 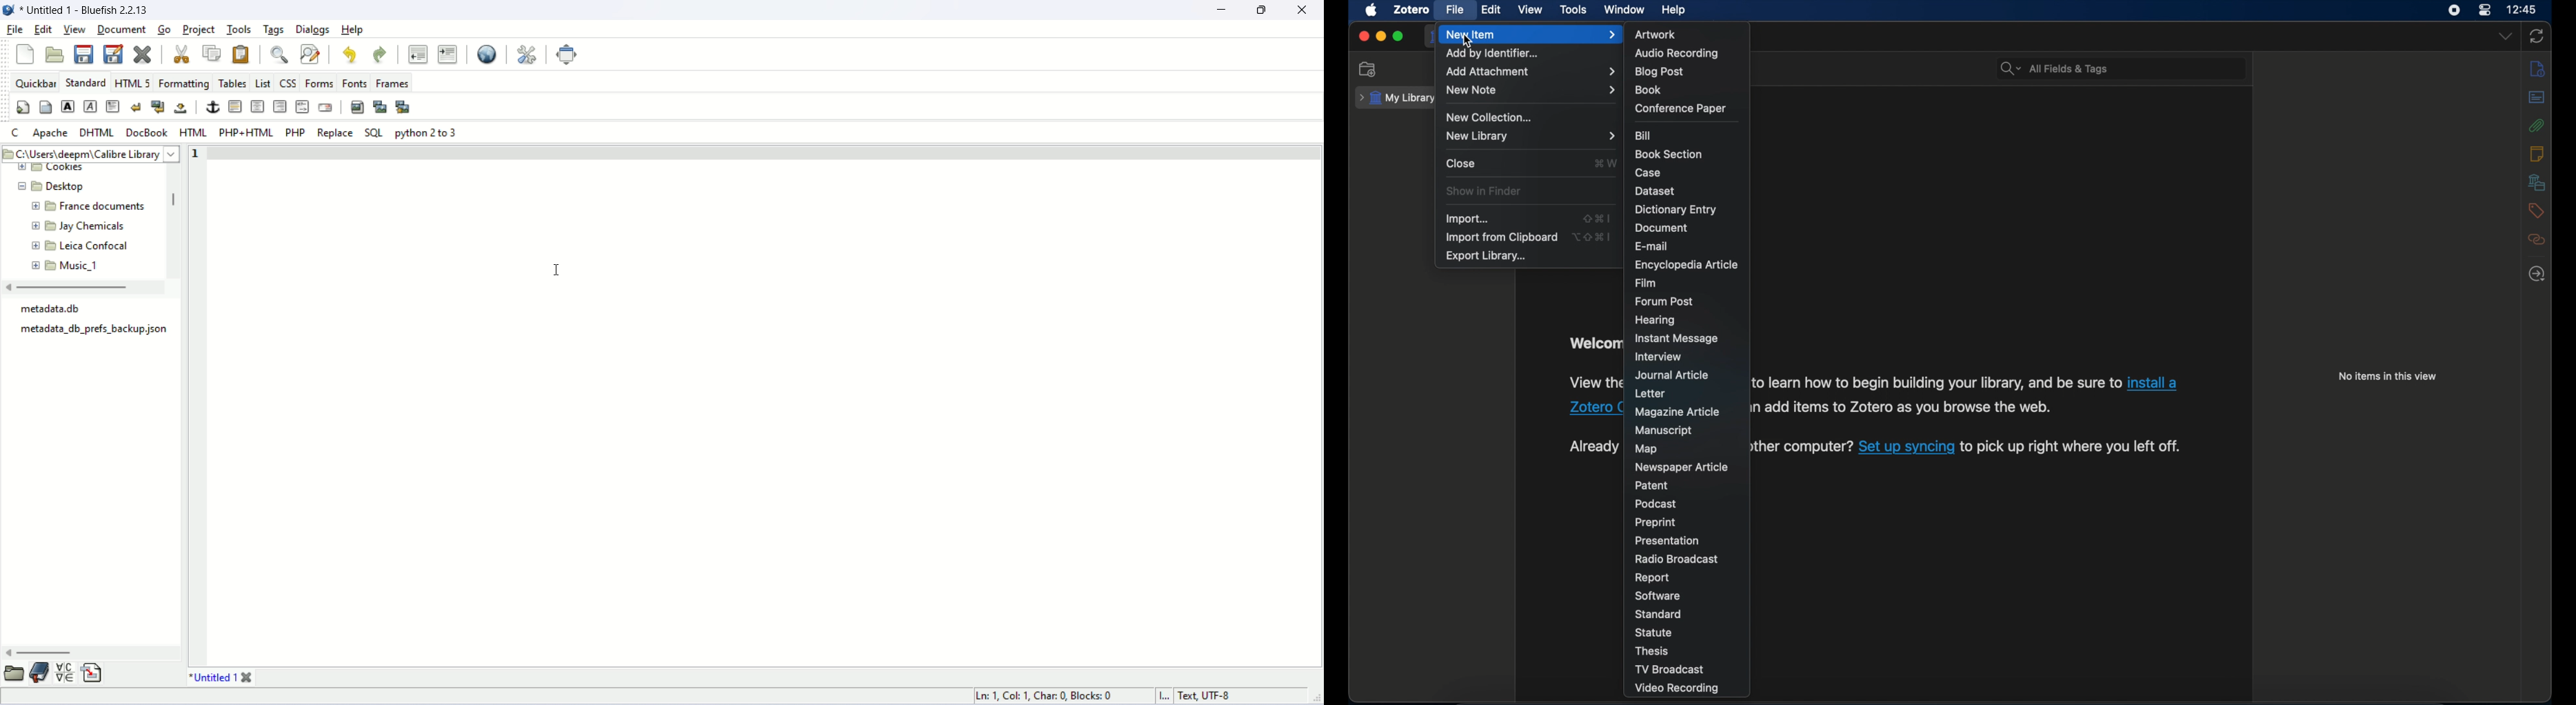 I want to click on frames, so click(x=392, y=83).